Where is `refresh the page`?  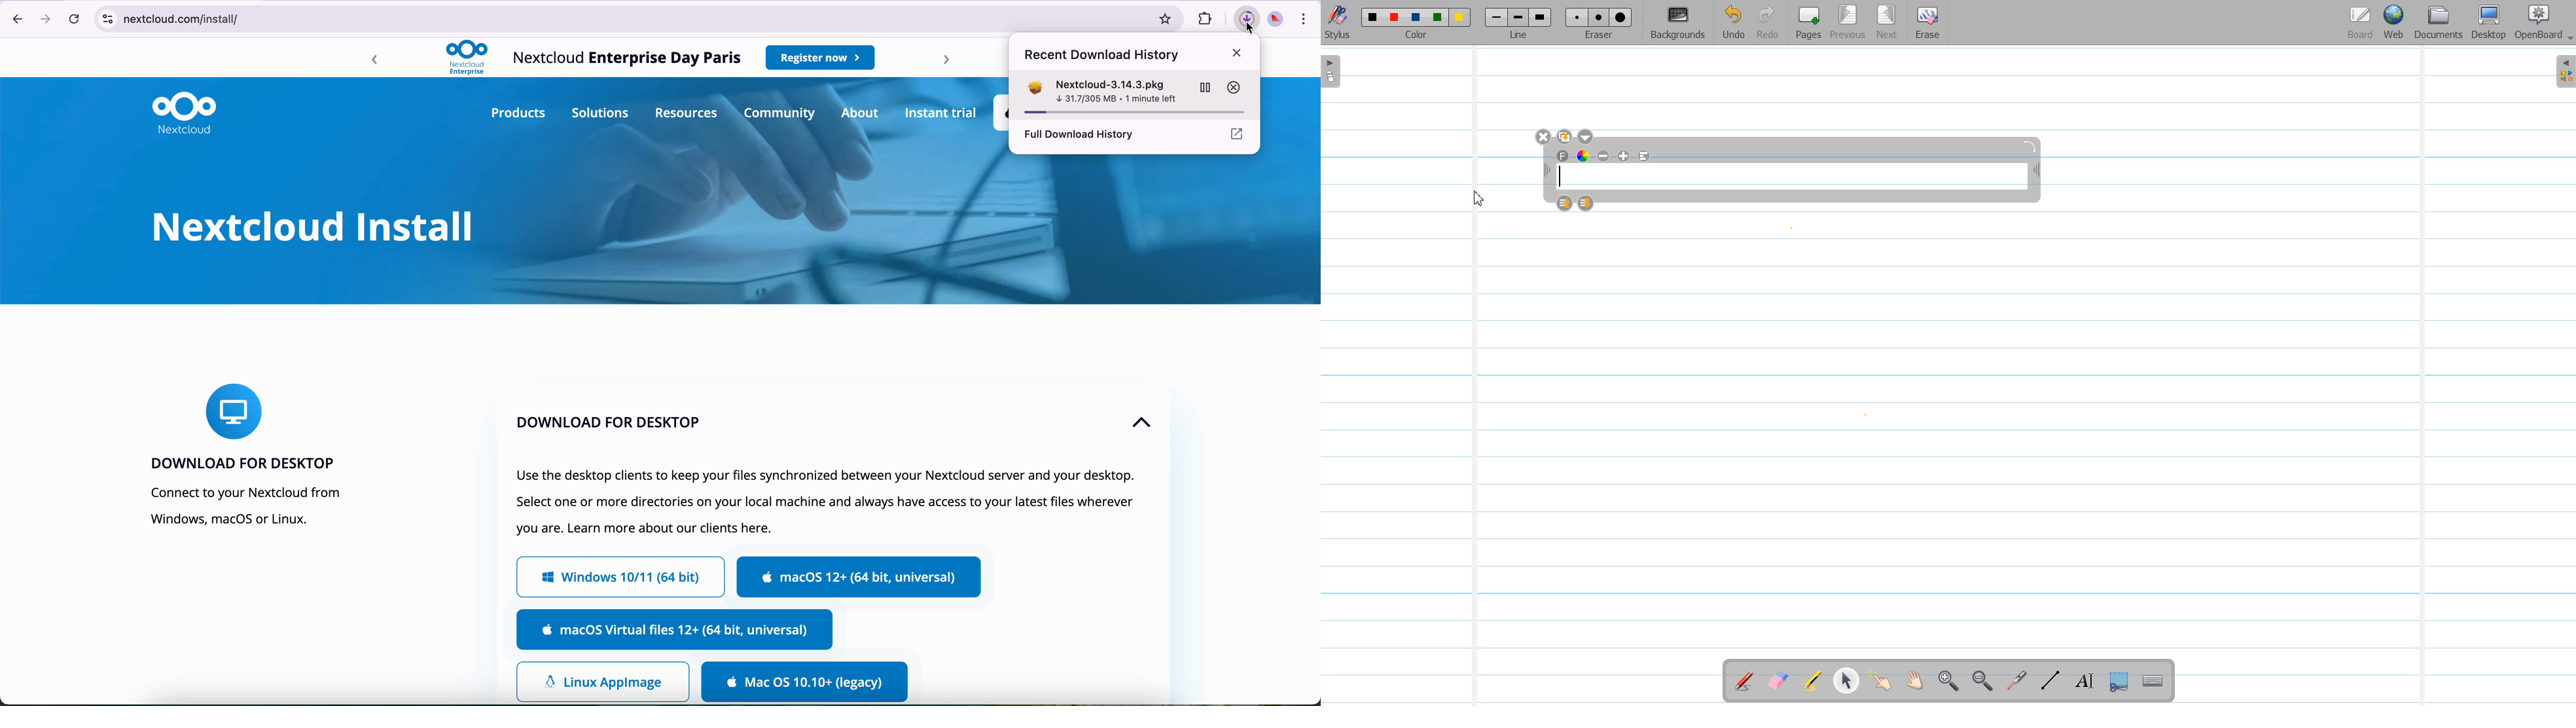
refresh the page is located at coordinates (77, 20).